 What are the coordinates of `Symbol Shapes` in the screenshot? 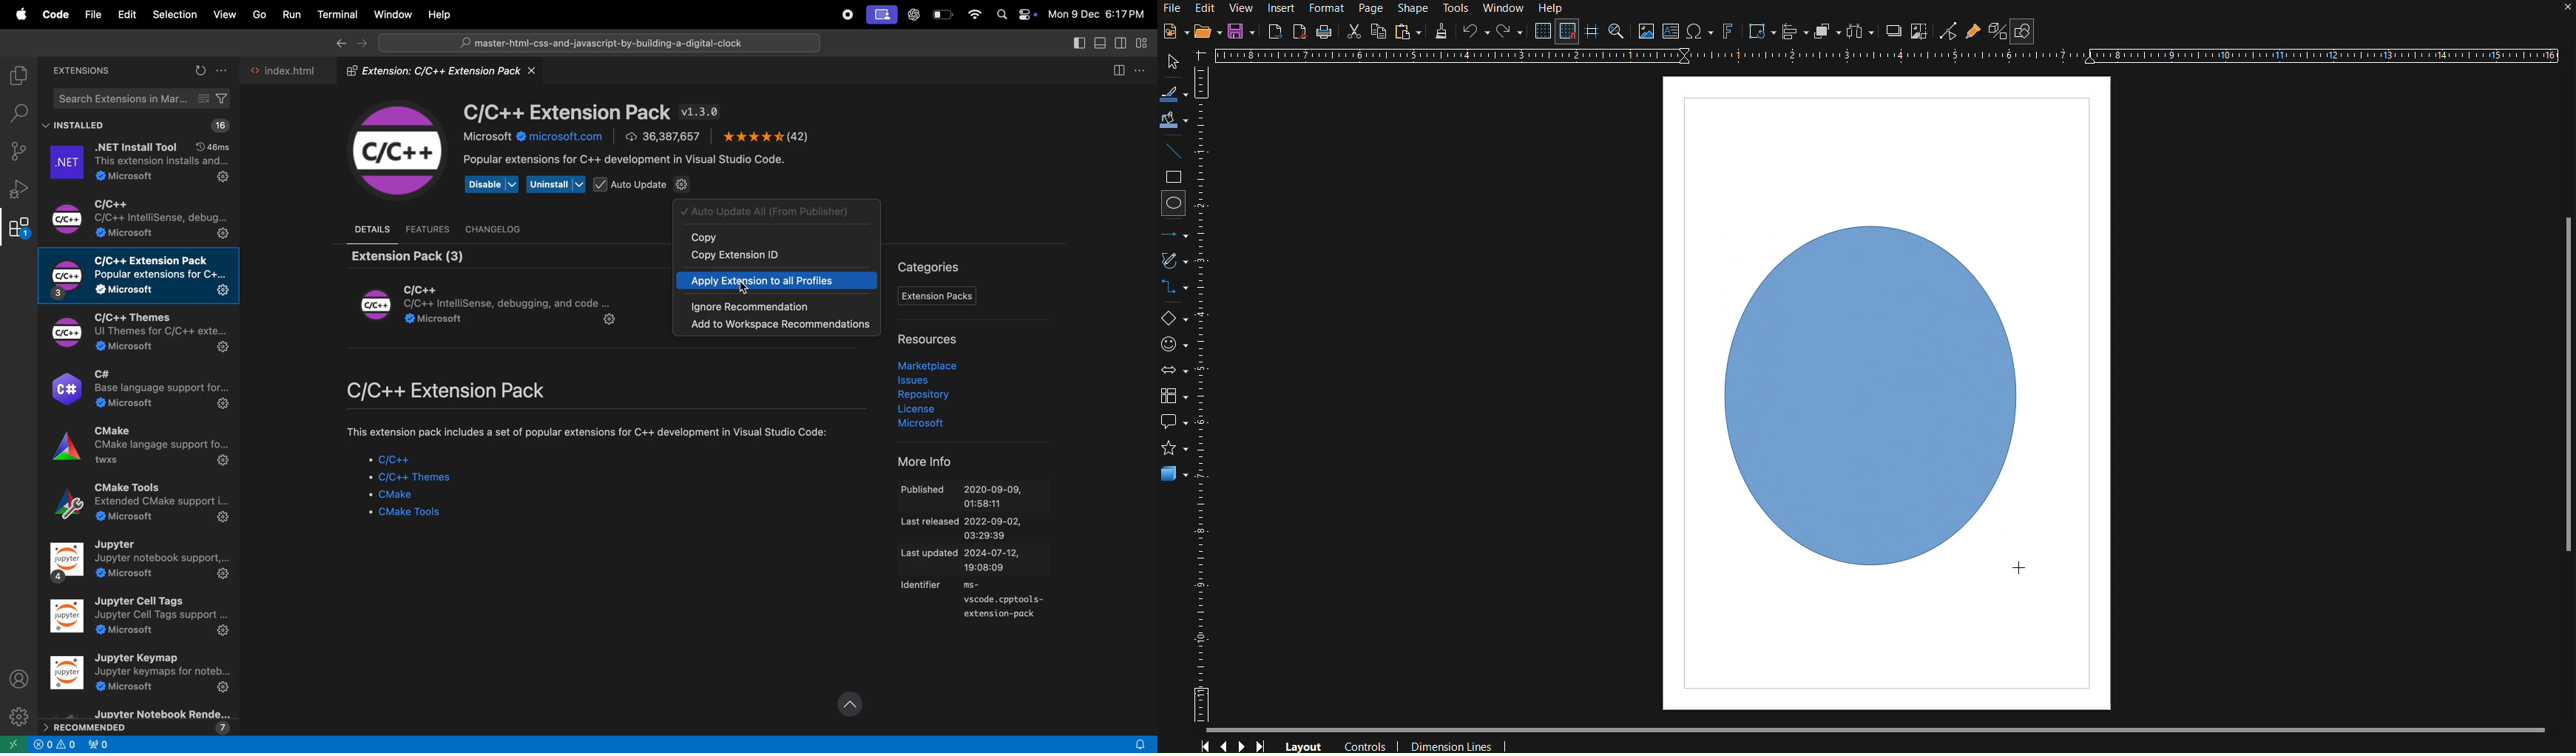 It's located at (1178, 344).